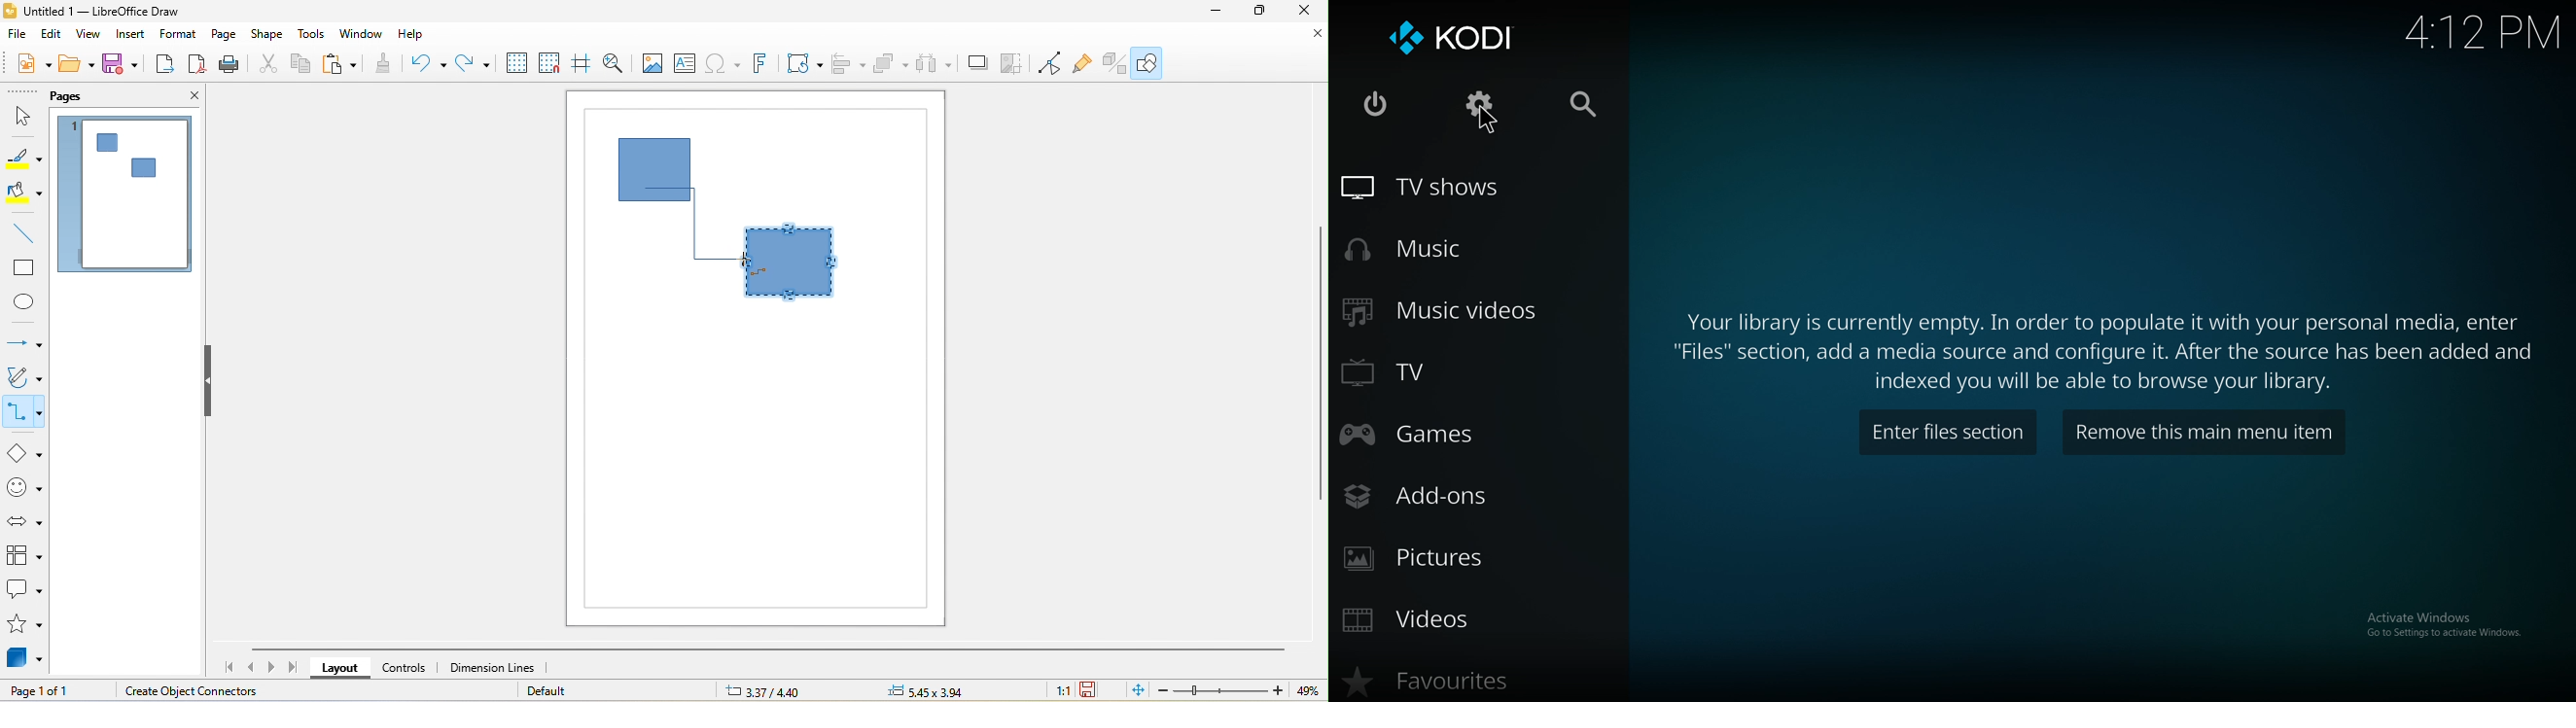 The image size is (2576, 728). What do you see at coordinates (772, 693) in the screenshot?
I see `3.37/4.40` at bounding box center [772, 693].